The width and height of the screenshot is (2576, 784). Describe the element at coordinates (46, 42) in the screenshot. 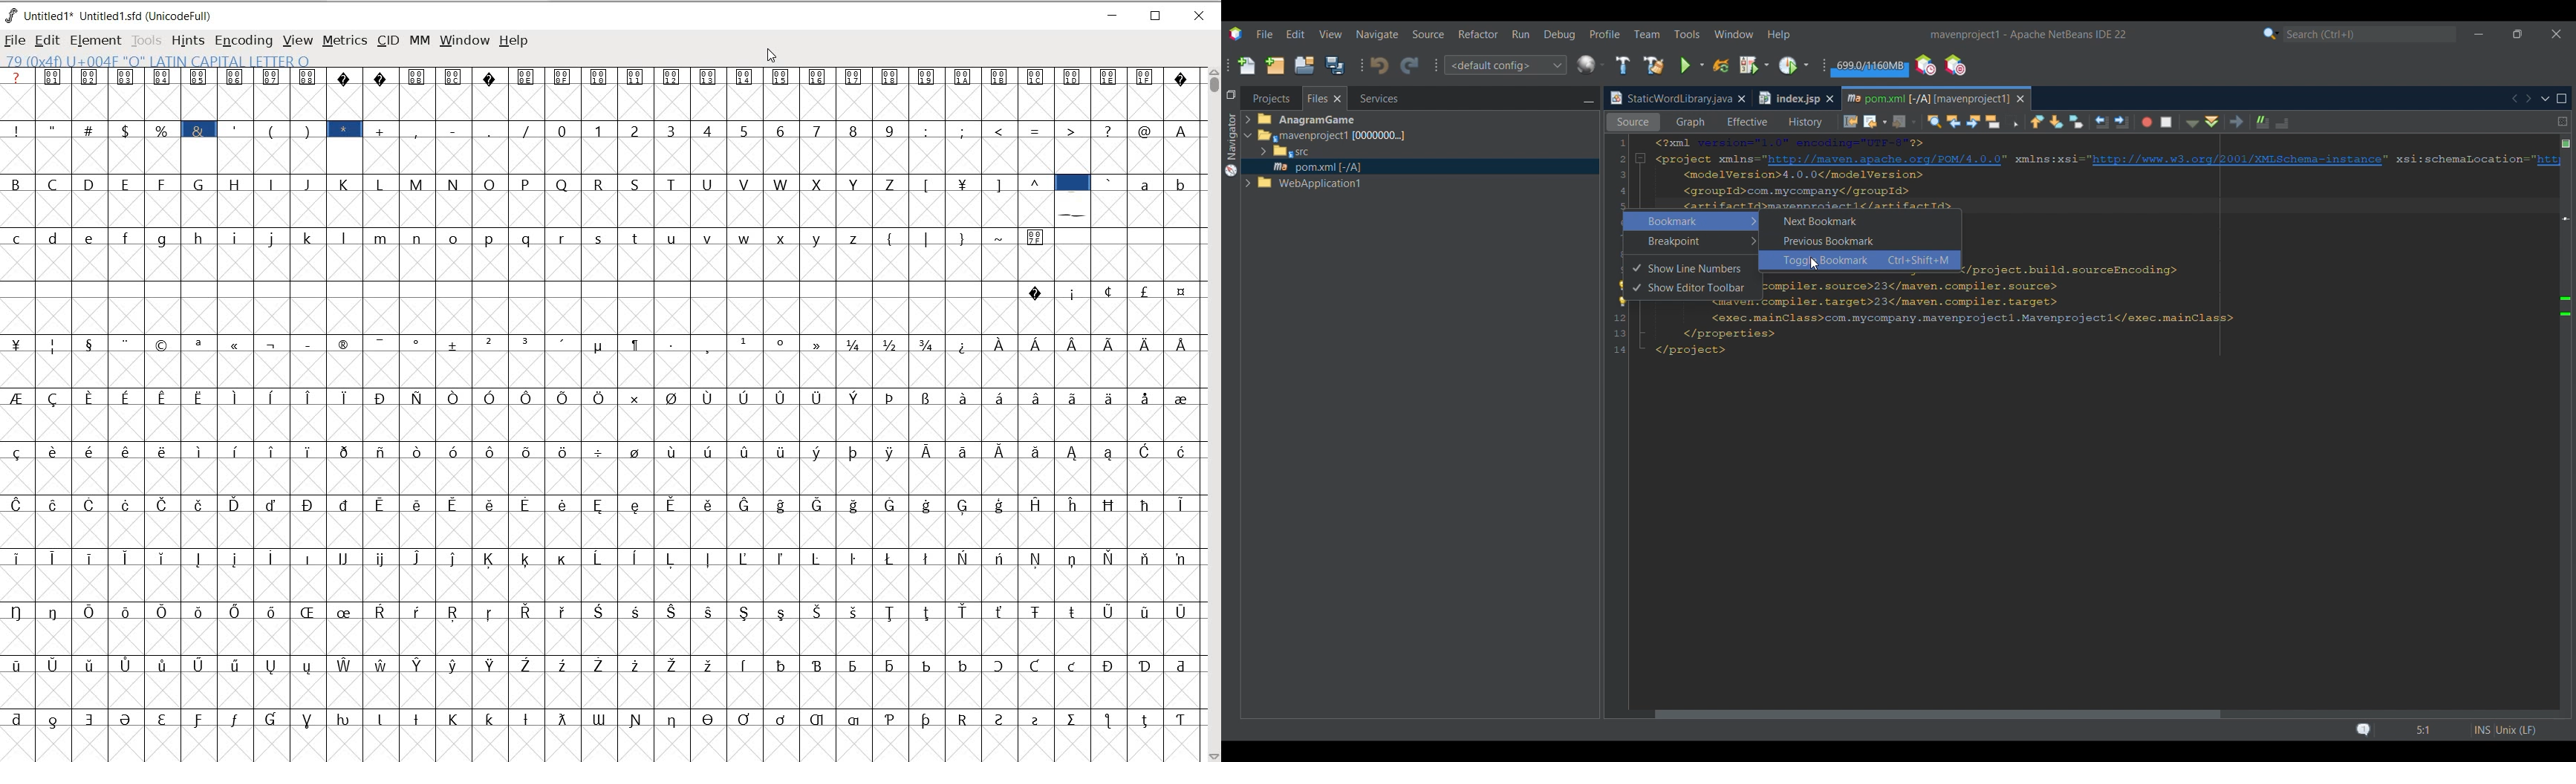

I see `EDIT` at that location.